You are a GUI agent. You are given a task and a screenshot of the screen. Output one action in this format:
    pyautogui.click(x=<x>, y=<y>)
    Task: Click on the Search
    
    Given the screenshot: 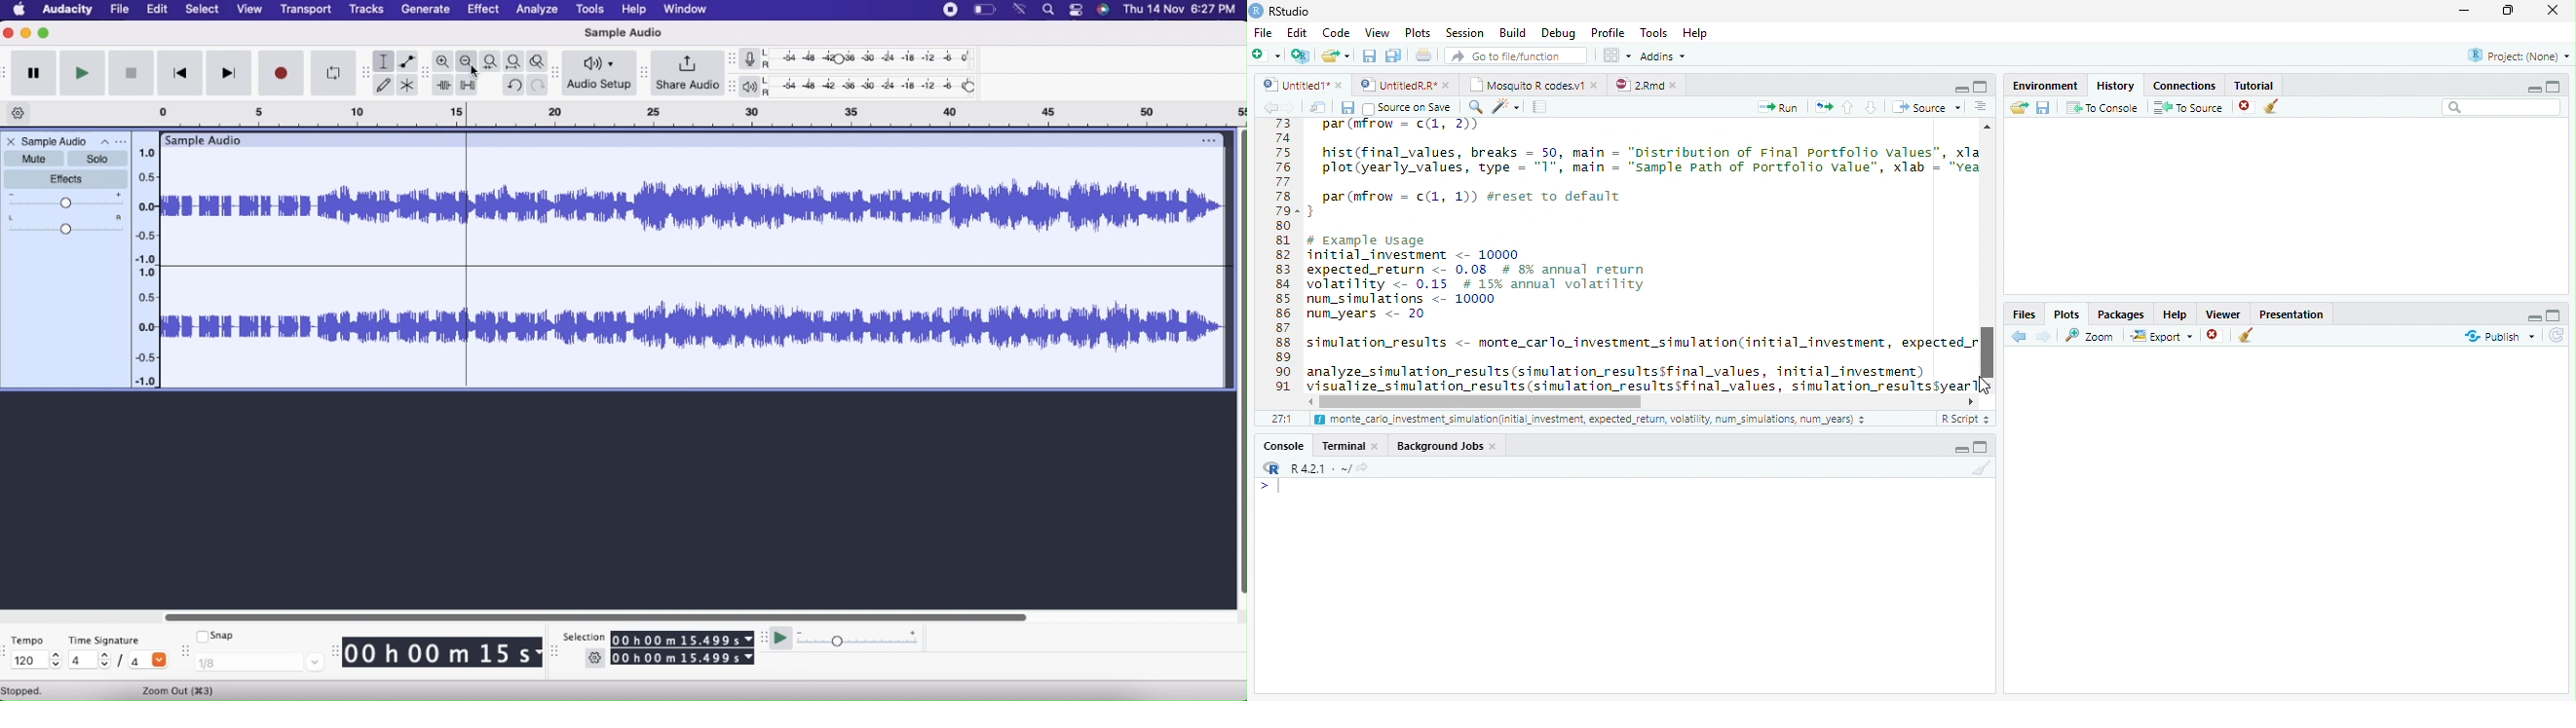 What is the action you would take?
    pyautogui.click(x=2502, y=107)
    